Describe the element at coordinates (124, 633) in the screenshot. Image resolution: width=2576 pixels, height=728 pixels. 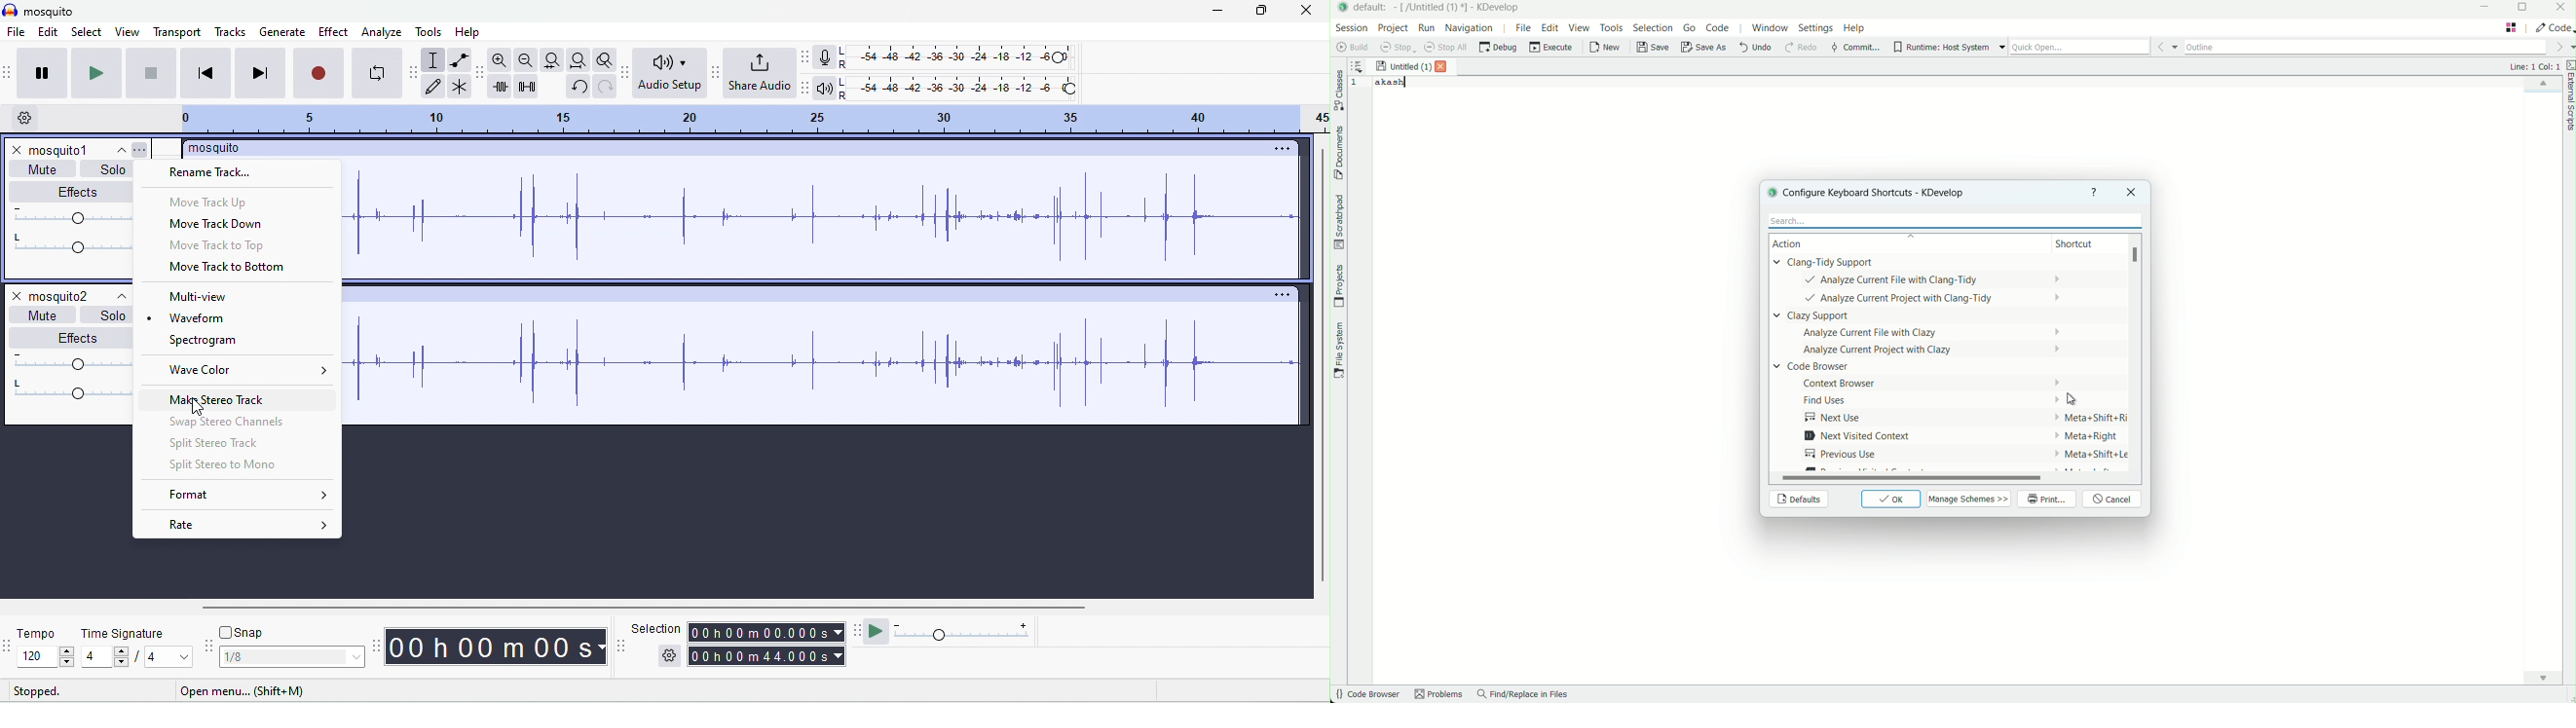
I see `time signature` at that location.